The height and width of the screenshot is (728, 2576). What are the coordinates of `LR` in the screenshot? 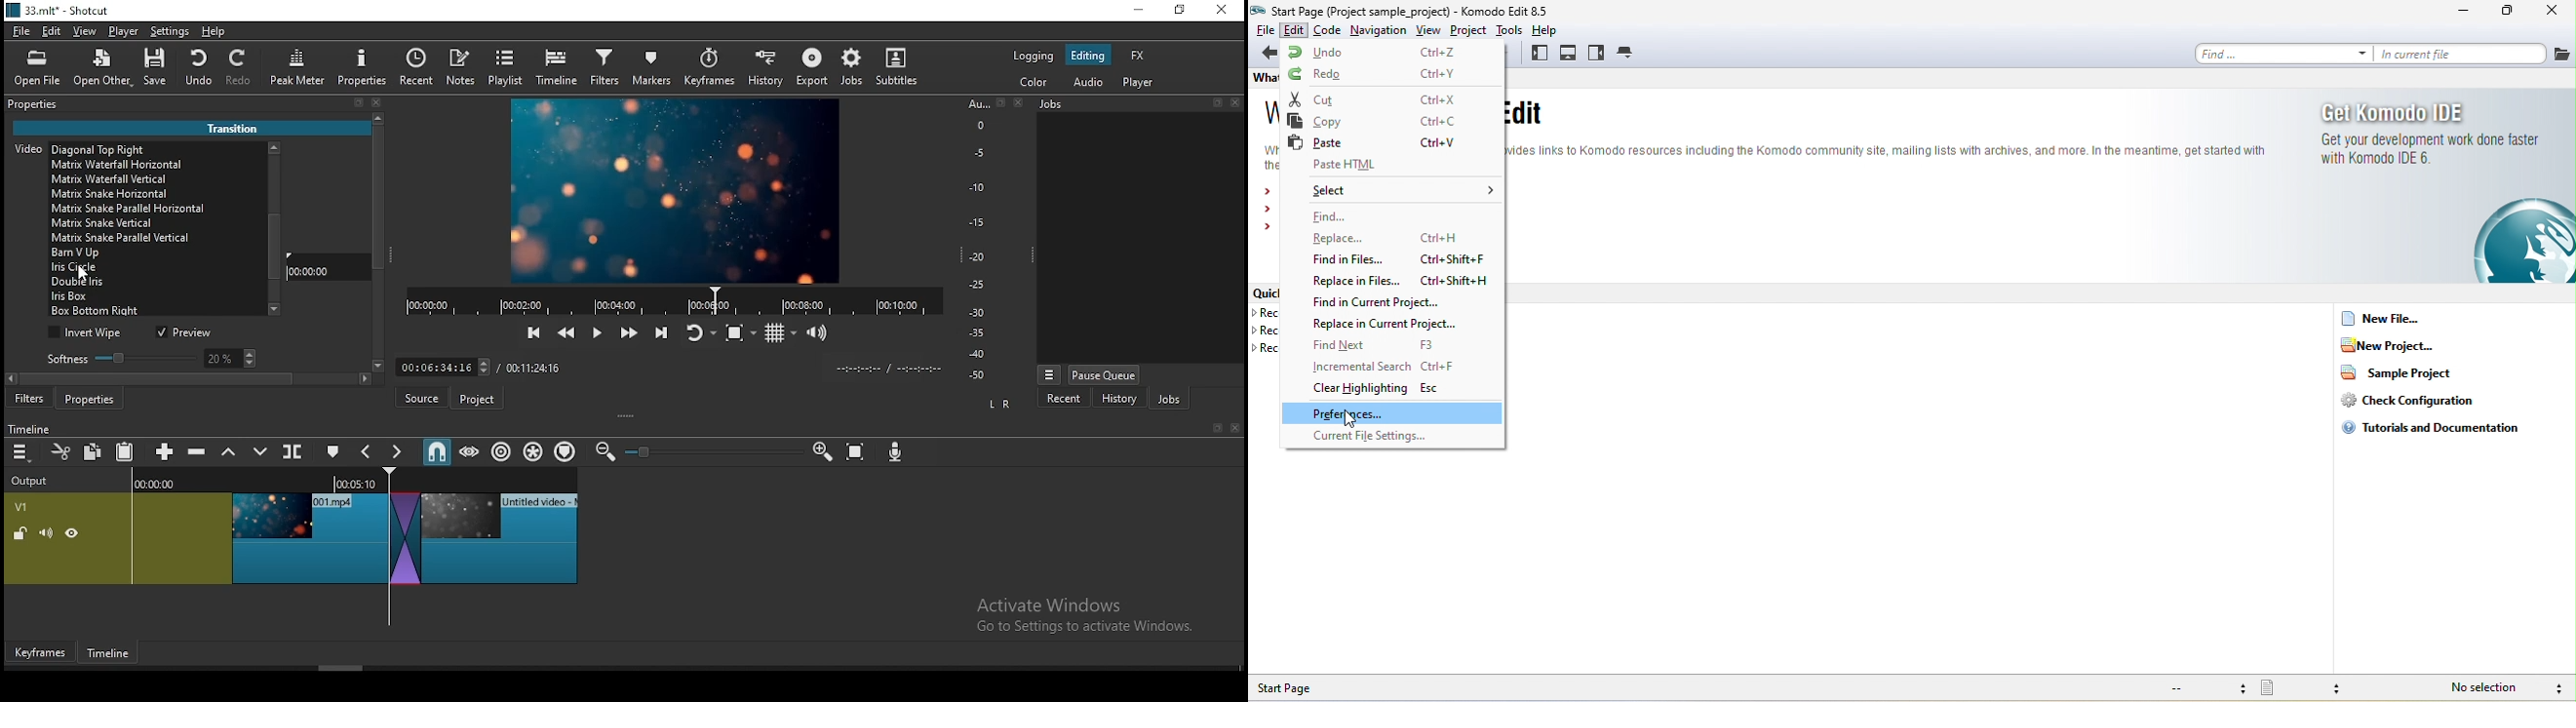 It's located at (998, 406).